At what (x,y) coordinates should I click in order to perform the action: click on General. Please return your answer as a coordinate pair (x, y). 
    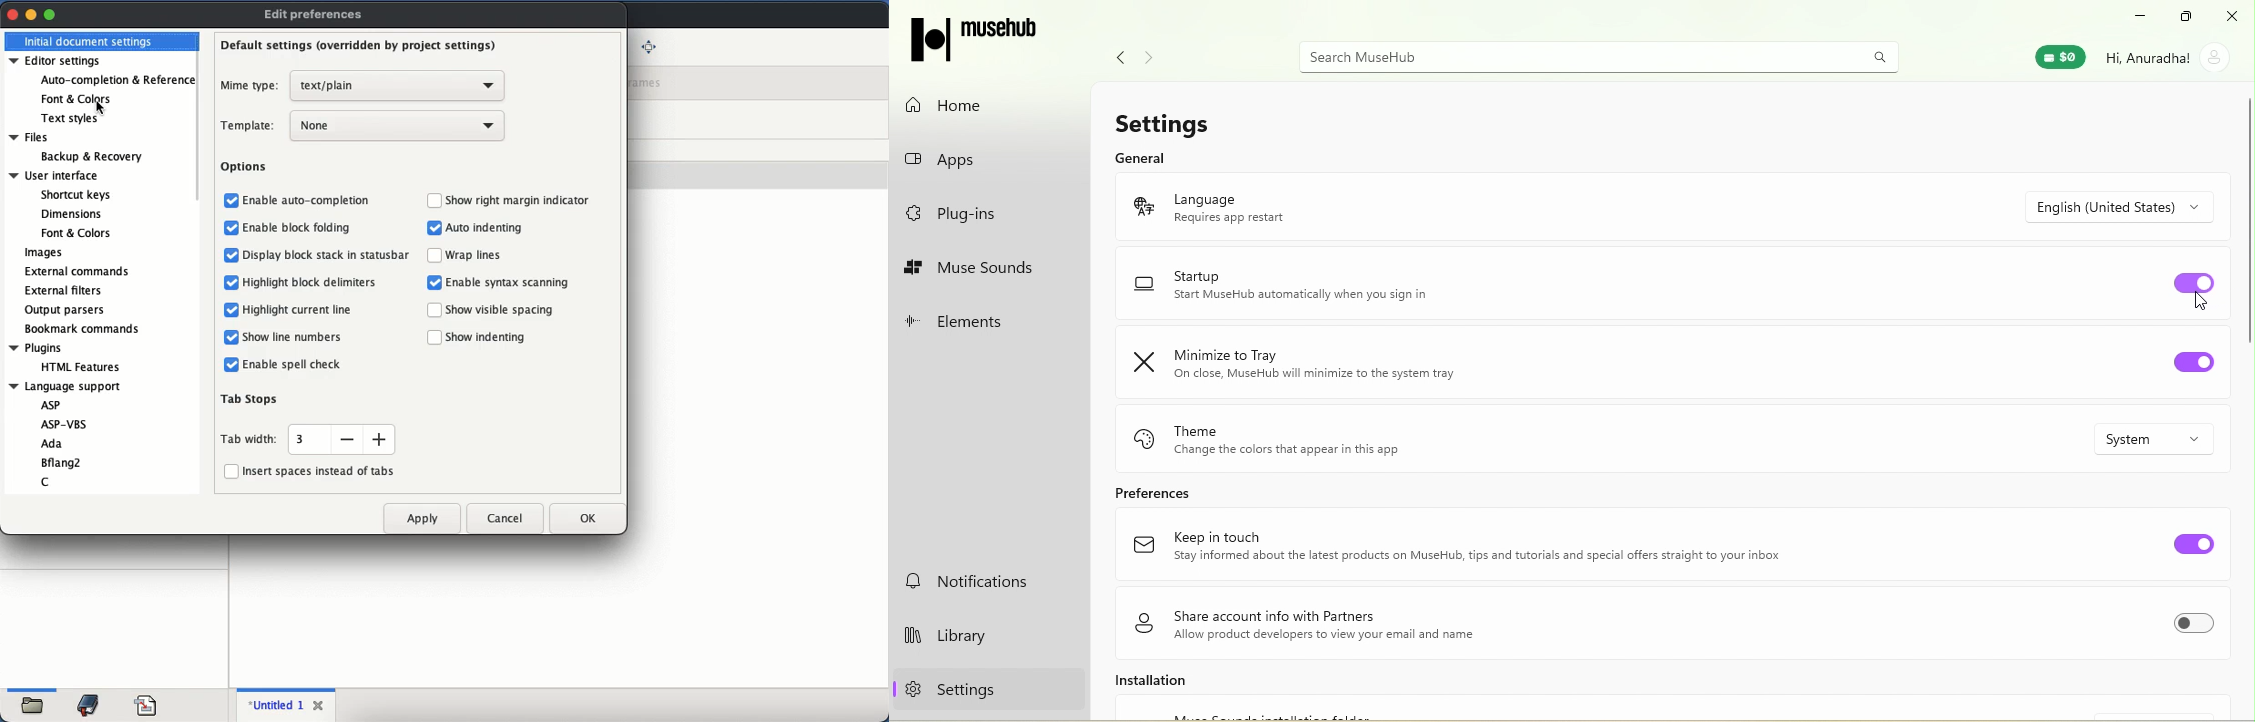
    Looking at the image, I should click on (1141, 159).